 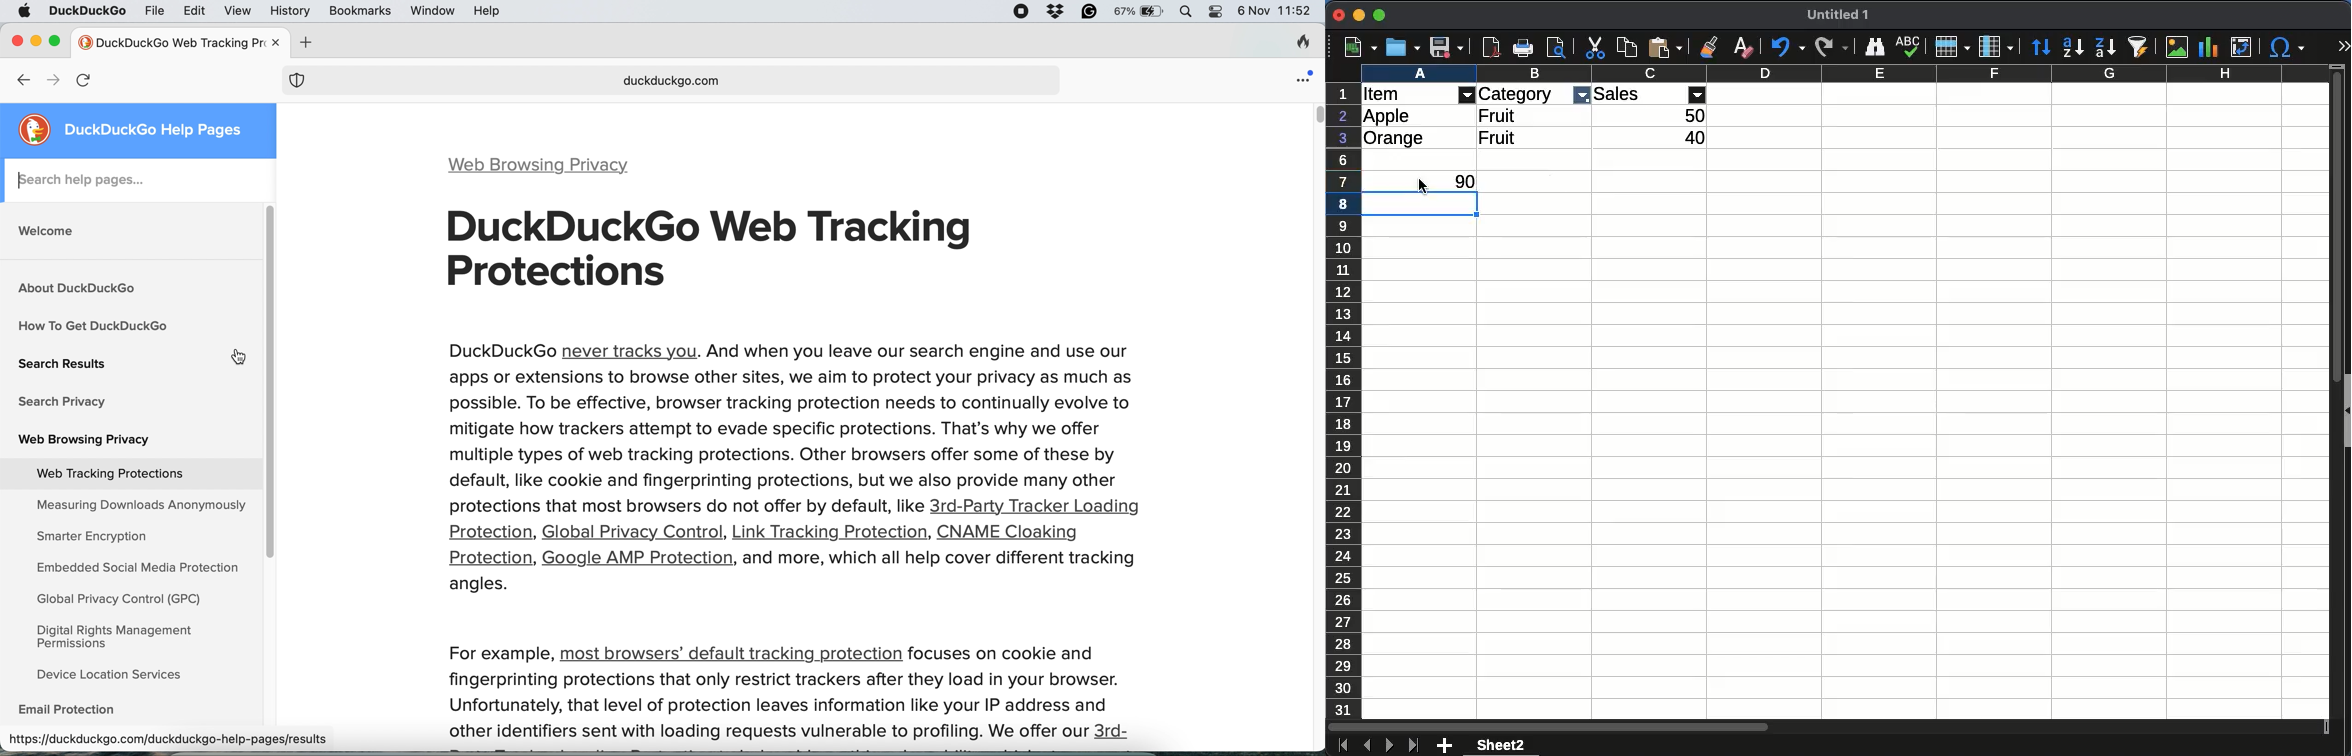 What do you see at coordinates (488, 11) in the screenshot?
I see `help` at bounding box center [488, 11].